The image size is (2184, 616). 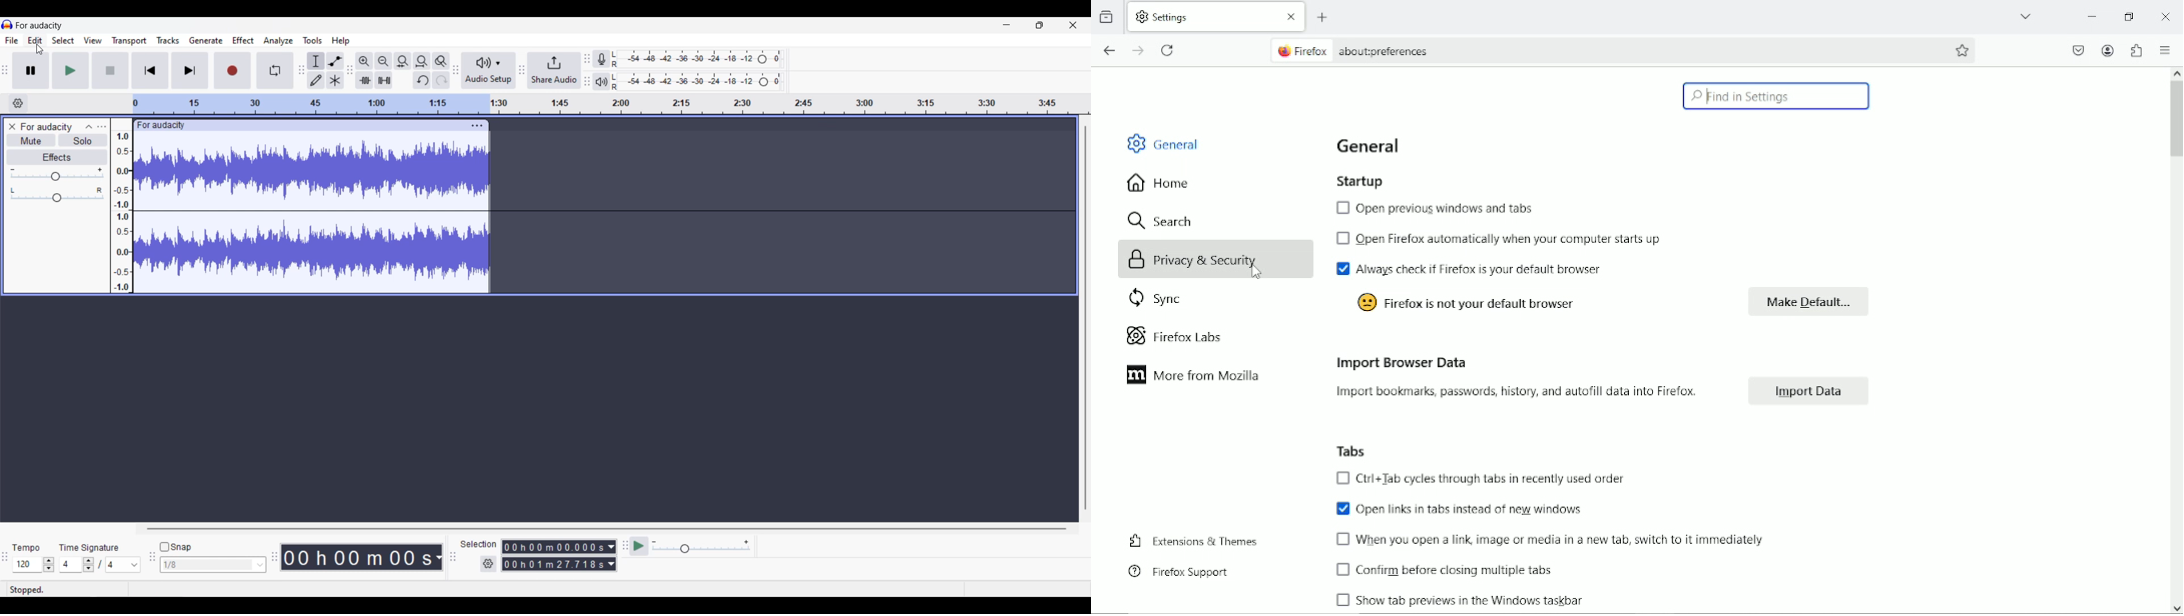 What do you see at coordinates (607, 528) in the screenshot?
I see `Horizontal slide bar` at bounding box center [607, 528].